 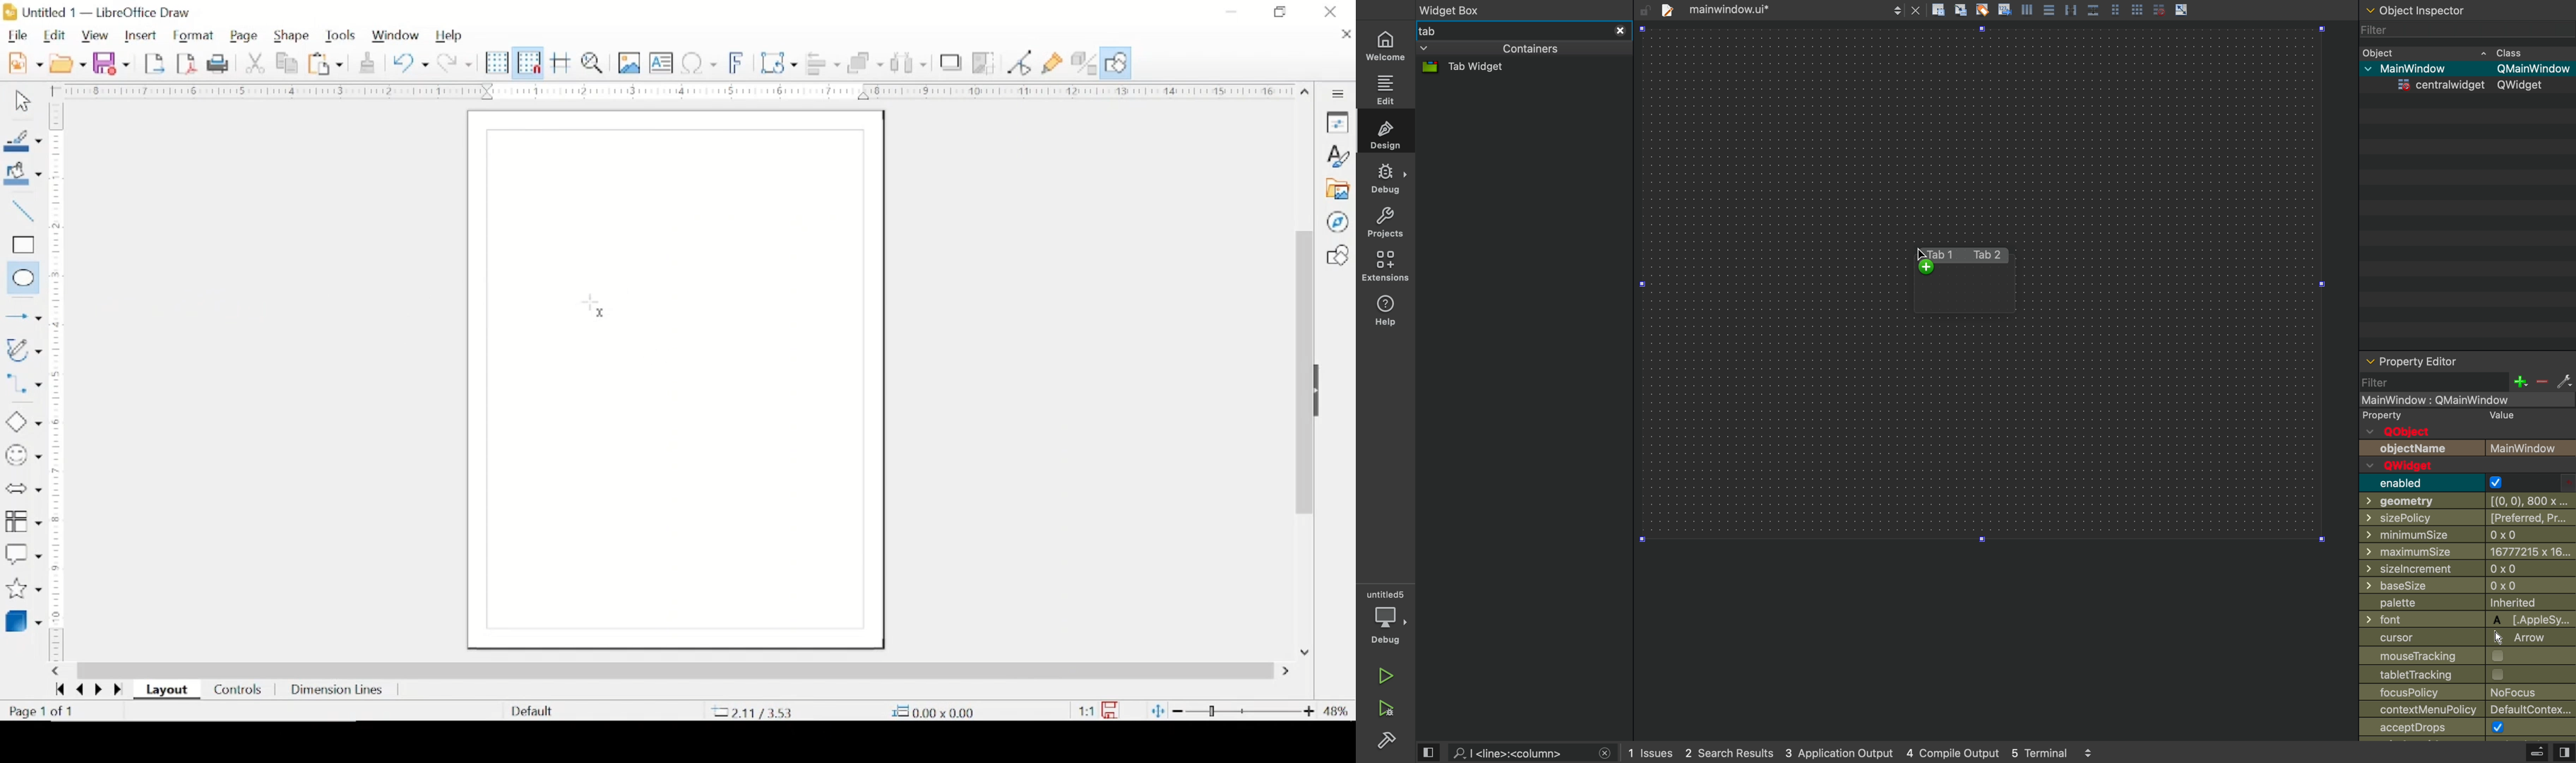 What do you see at coordinates (23, 350) in the screenshot?
I see `curves and polygons` at bounding box center [23, 350].